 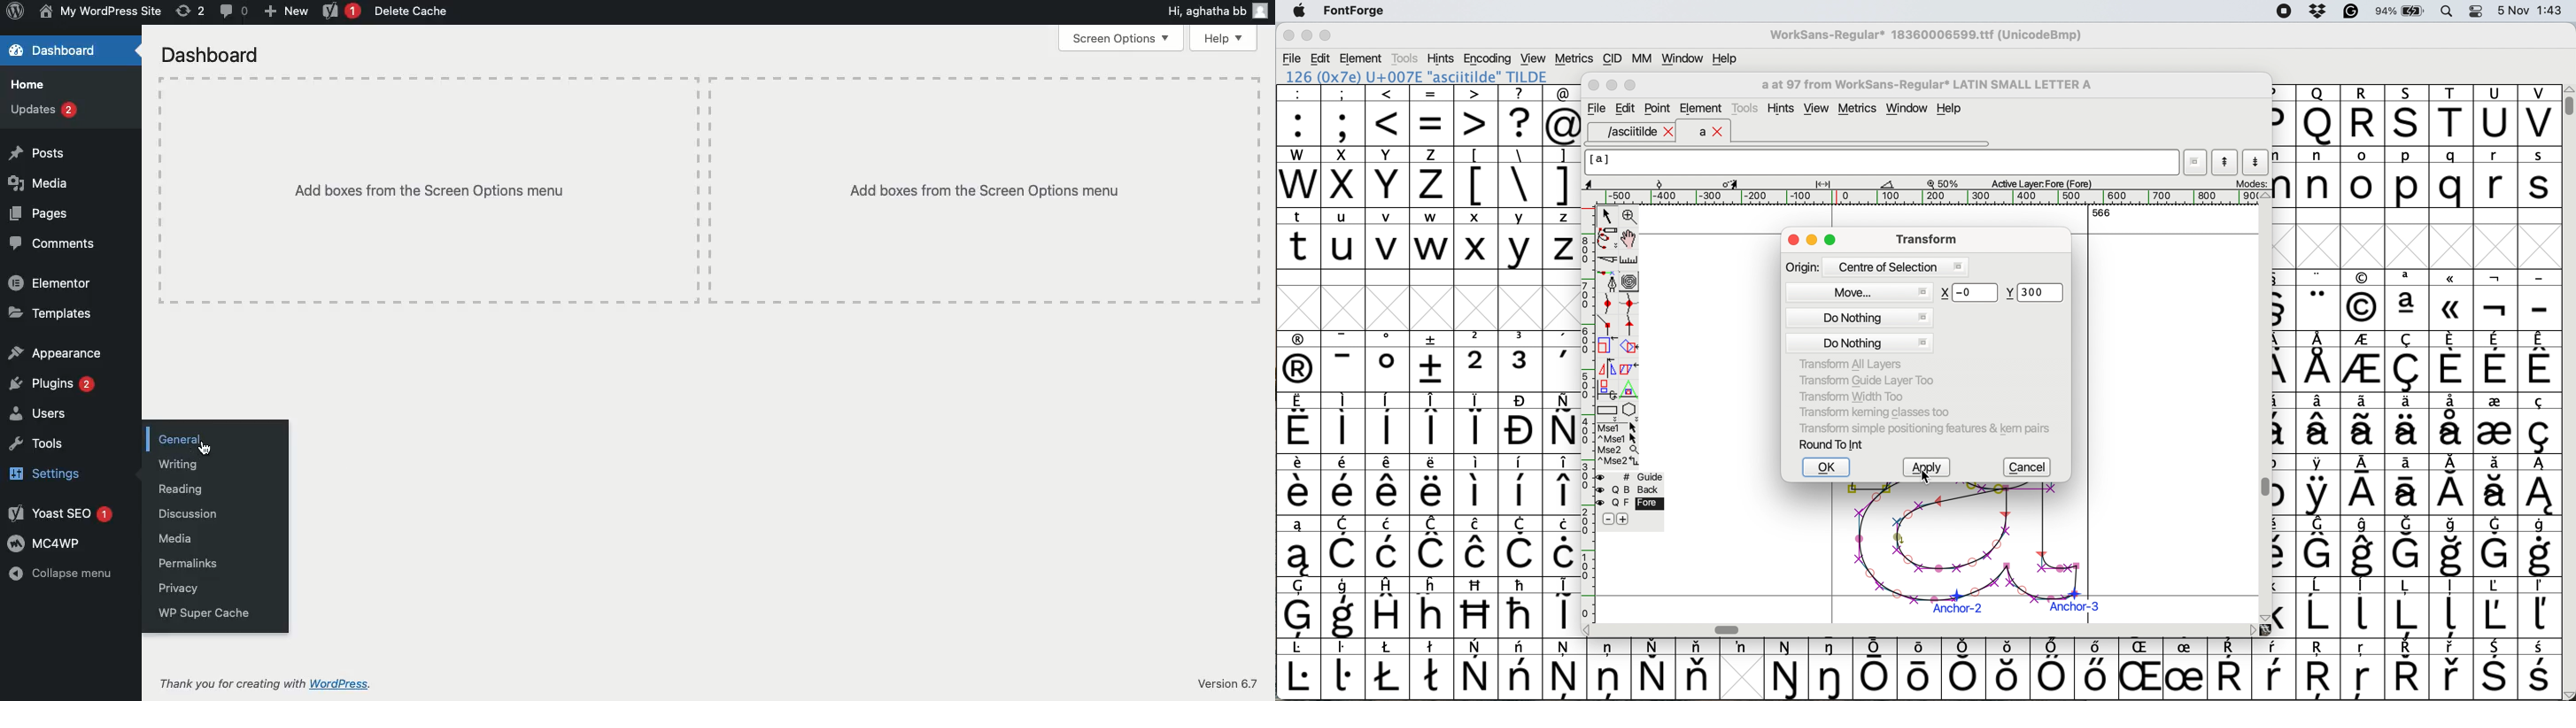 I want to click on element, so click(x=1701, y=108).